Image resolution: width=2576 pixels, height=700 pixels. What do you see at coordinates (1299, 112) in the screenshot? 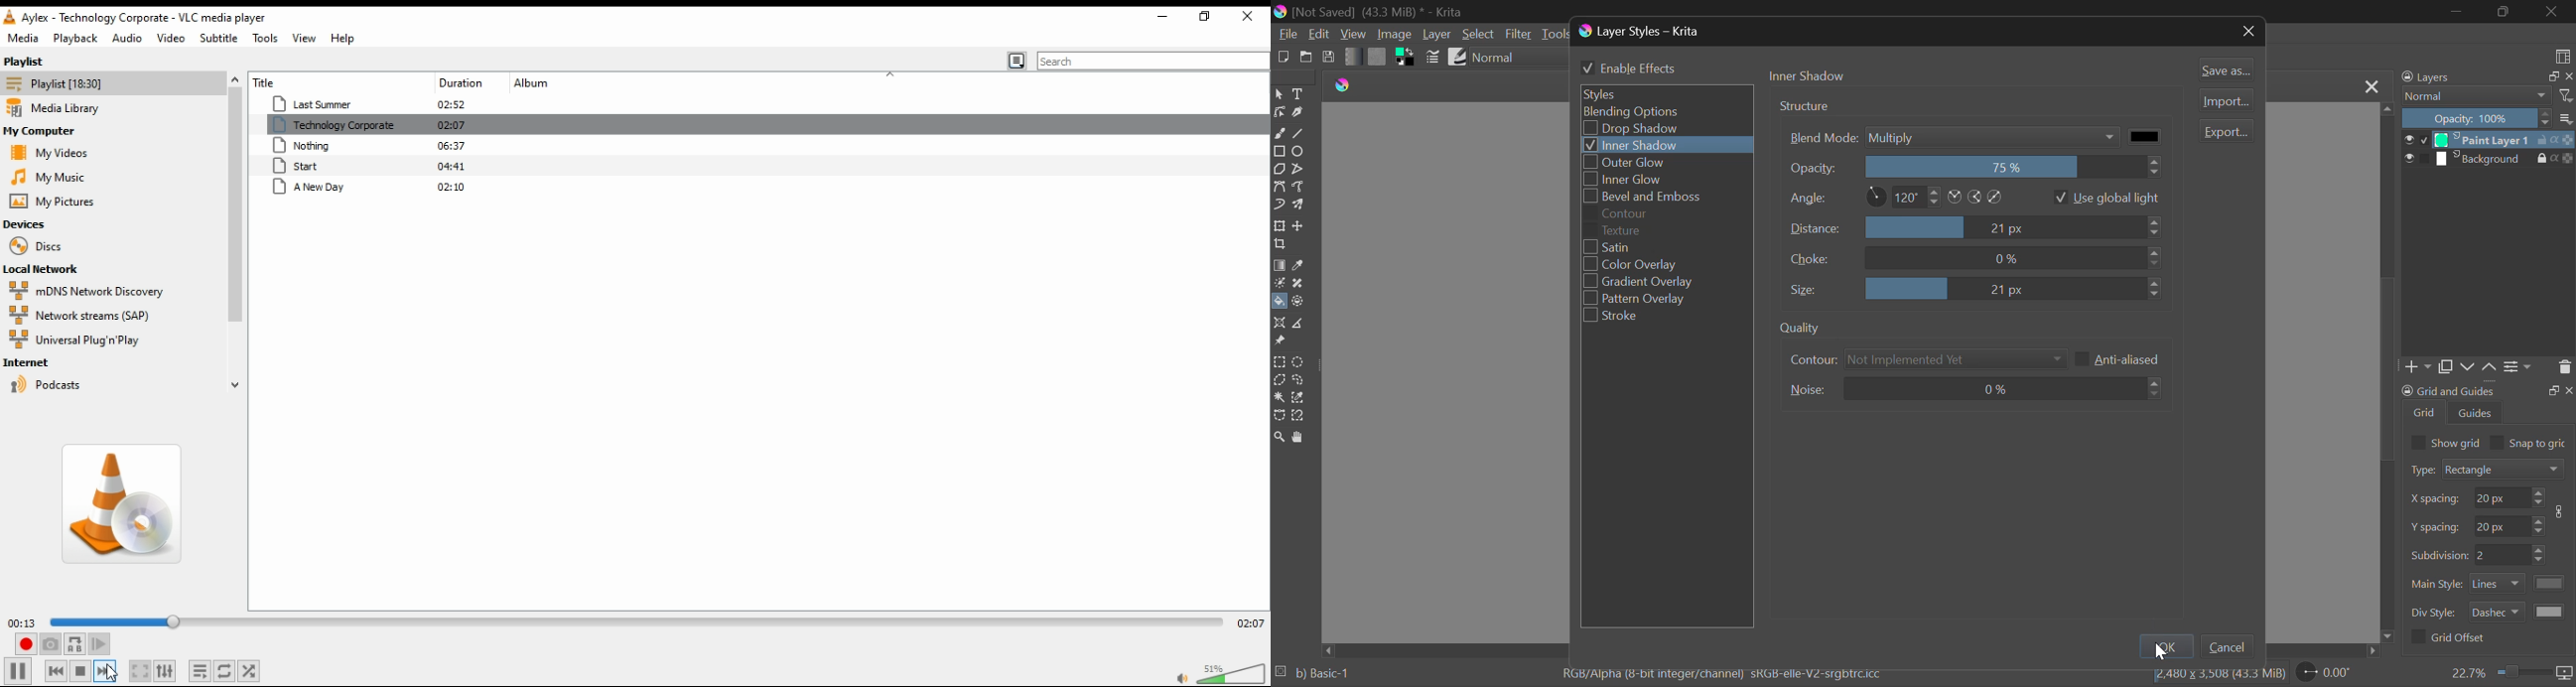
I see `Calligraphic Tool` at bounding box center [1299, 112].